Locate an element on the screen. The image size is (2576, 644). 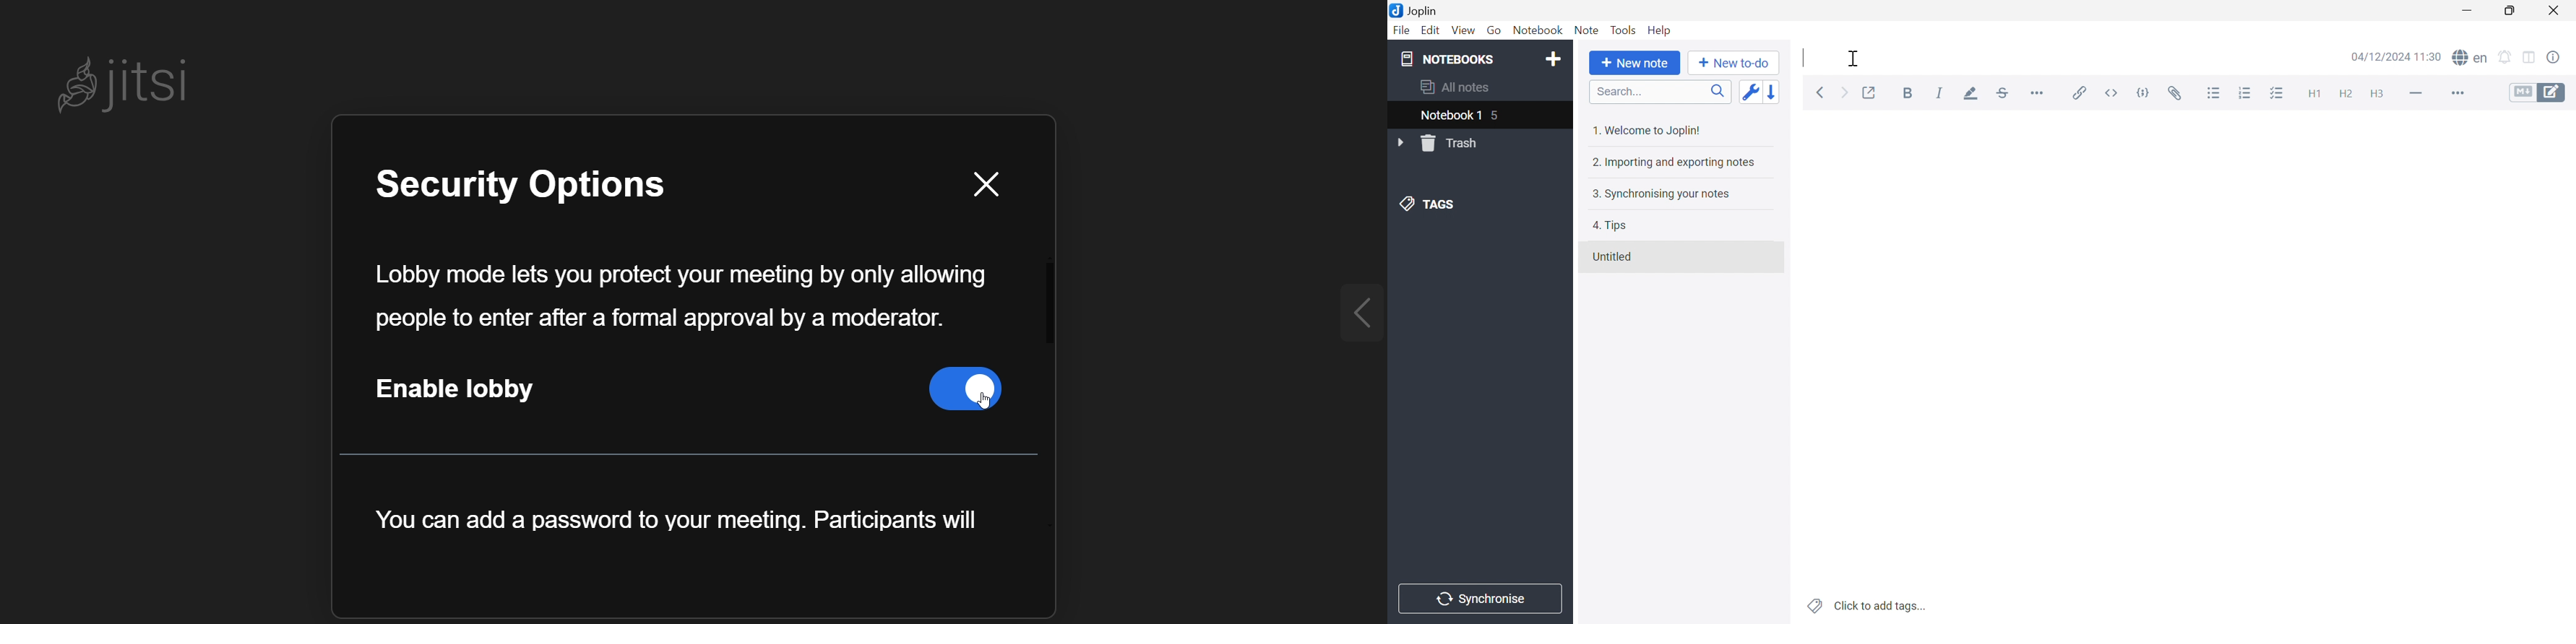
Tools is located at coordinates (1623, 30).